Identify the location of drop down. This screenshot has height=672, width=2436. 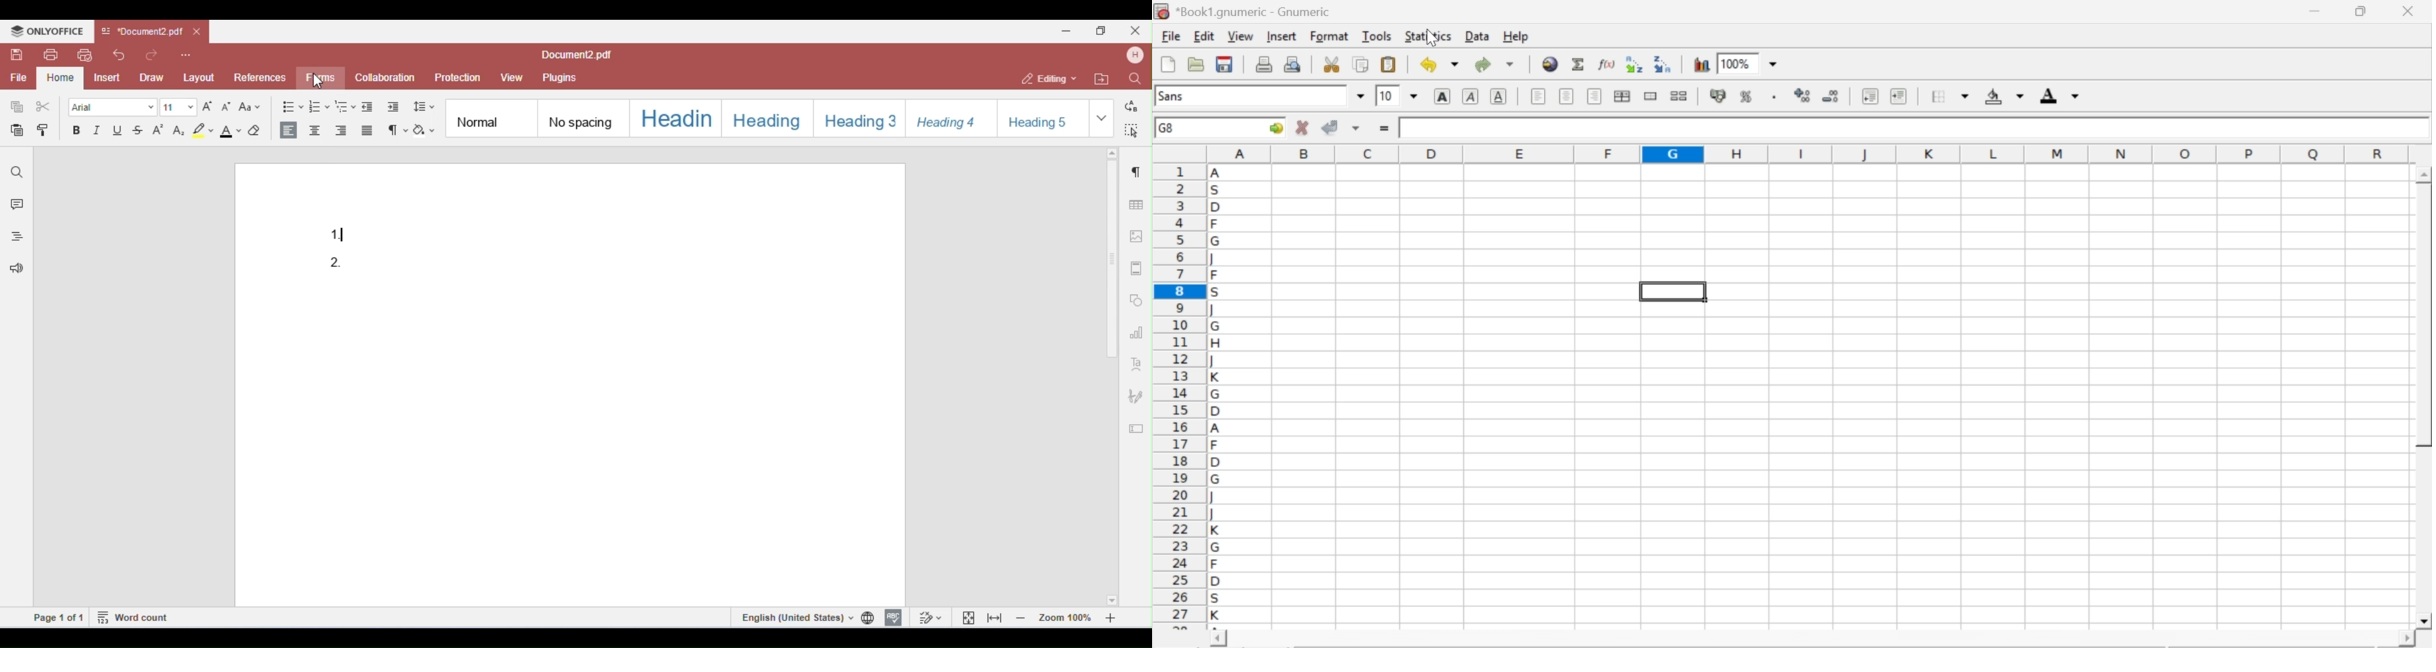
(1362, 96).